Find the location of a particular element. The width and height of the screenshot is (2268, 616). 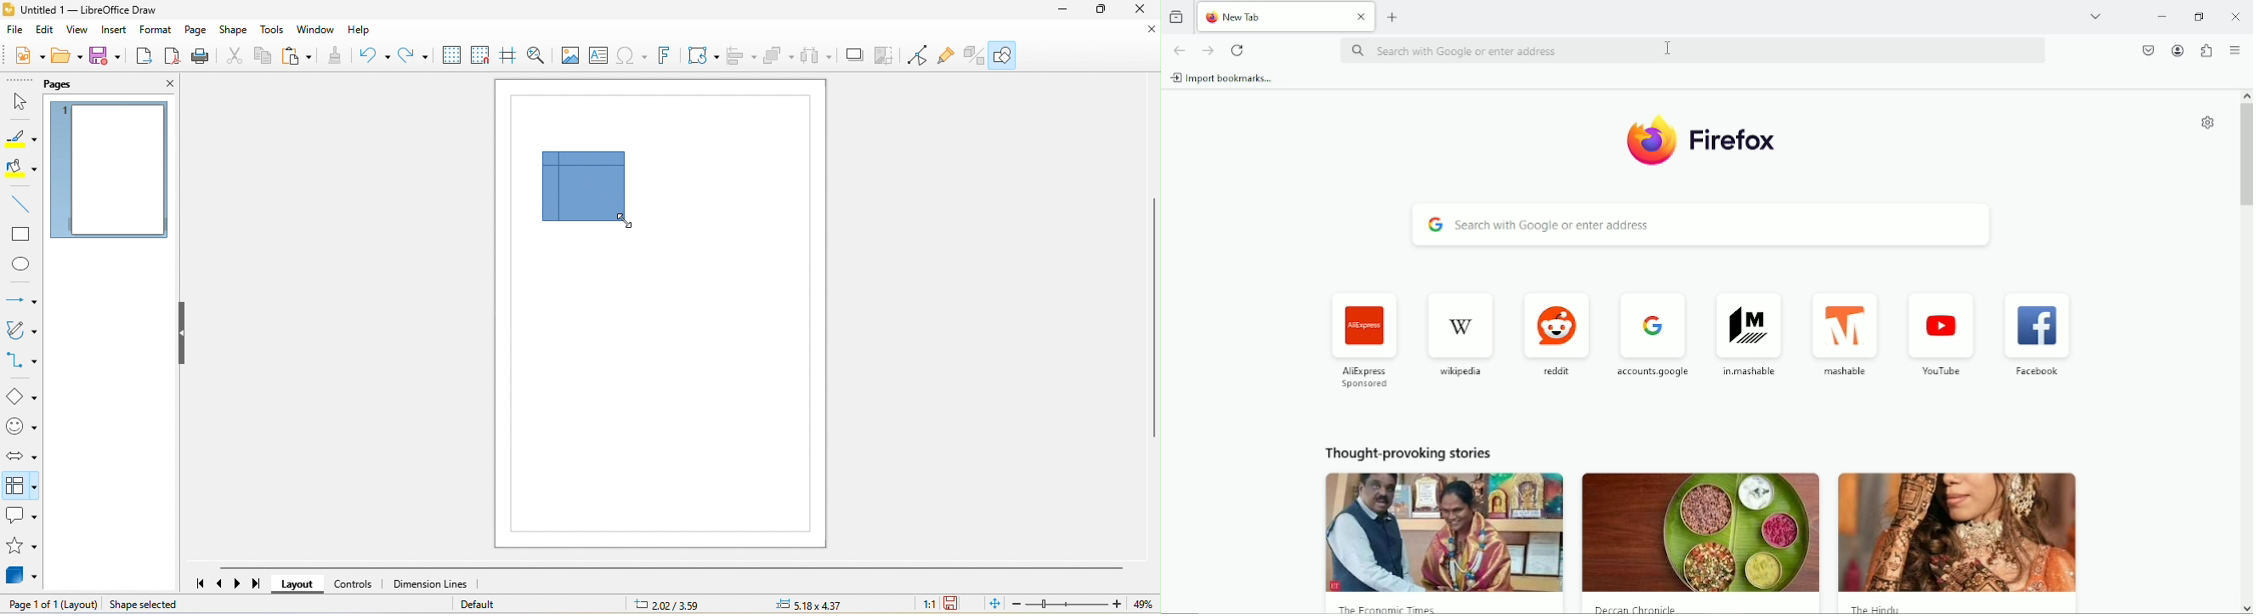

shape selected is located at coordinates (174, 605).